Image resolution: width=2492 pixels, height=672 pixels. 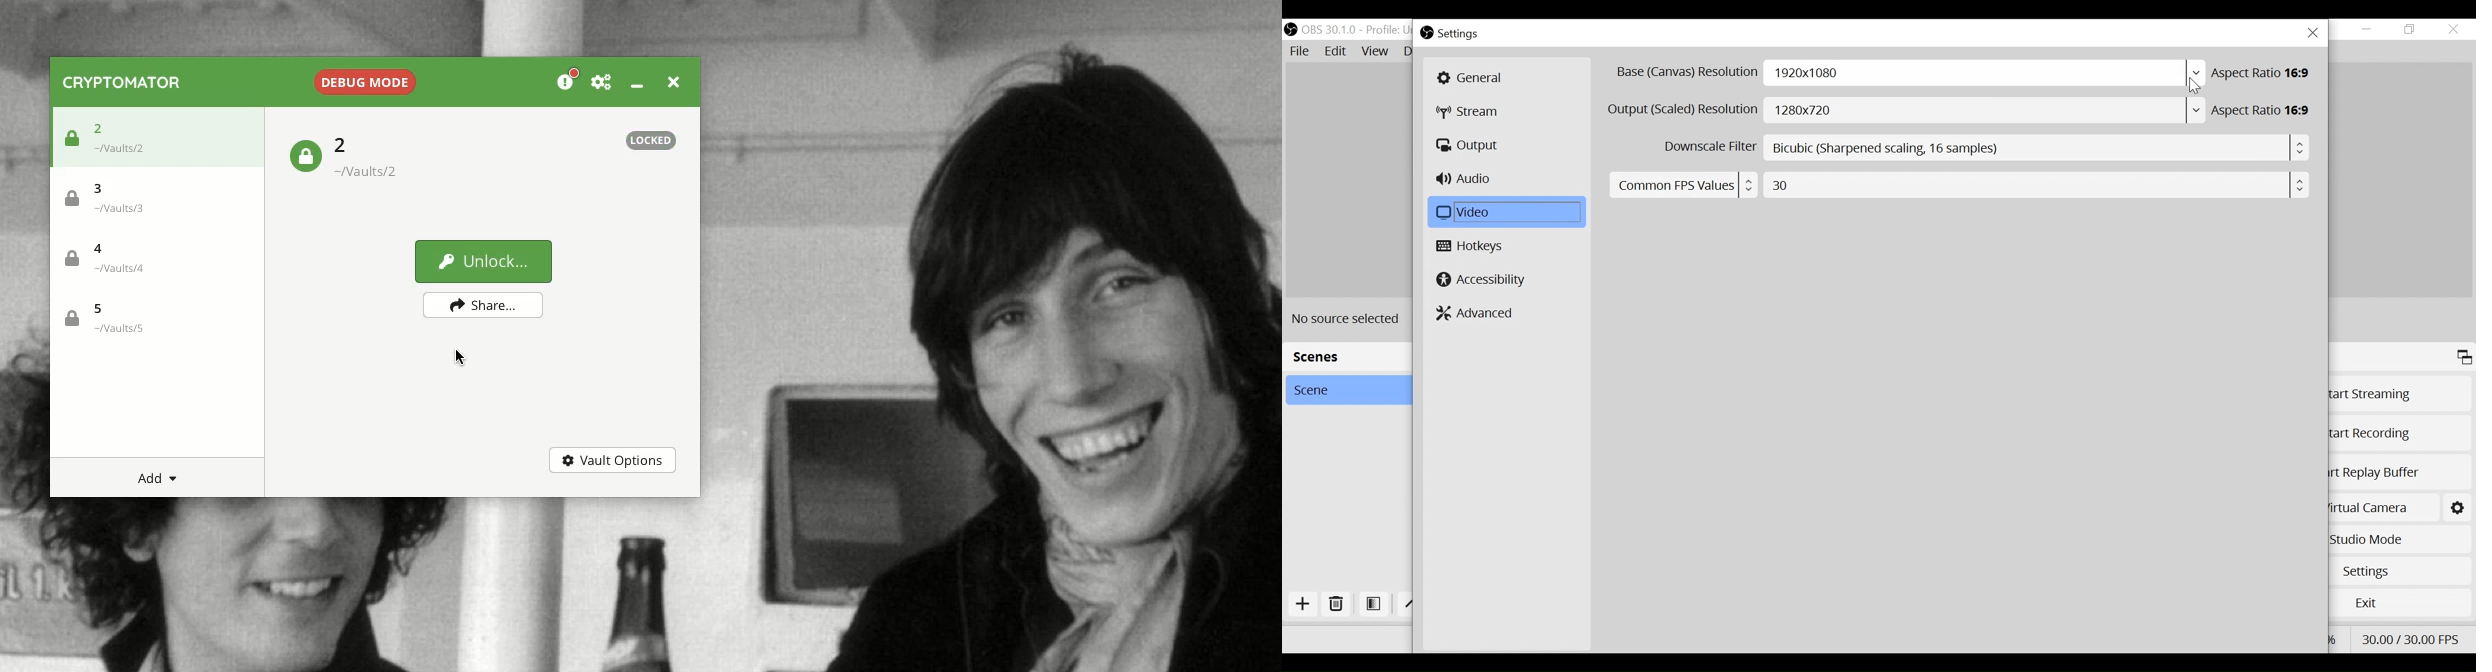 What do you see at coordinates (2265, 111) in the screenshot?
I see `Aspect Ration 16:9` at bounding box center [2265, 111].